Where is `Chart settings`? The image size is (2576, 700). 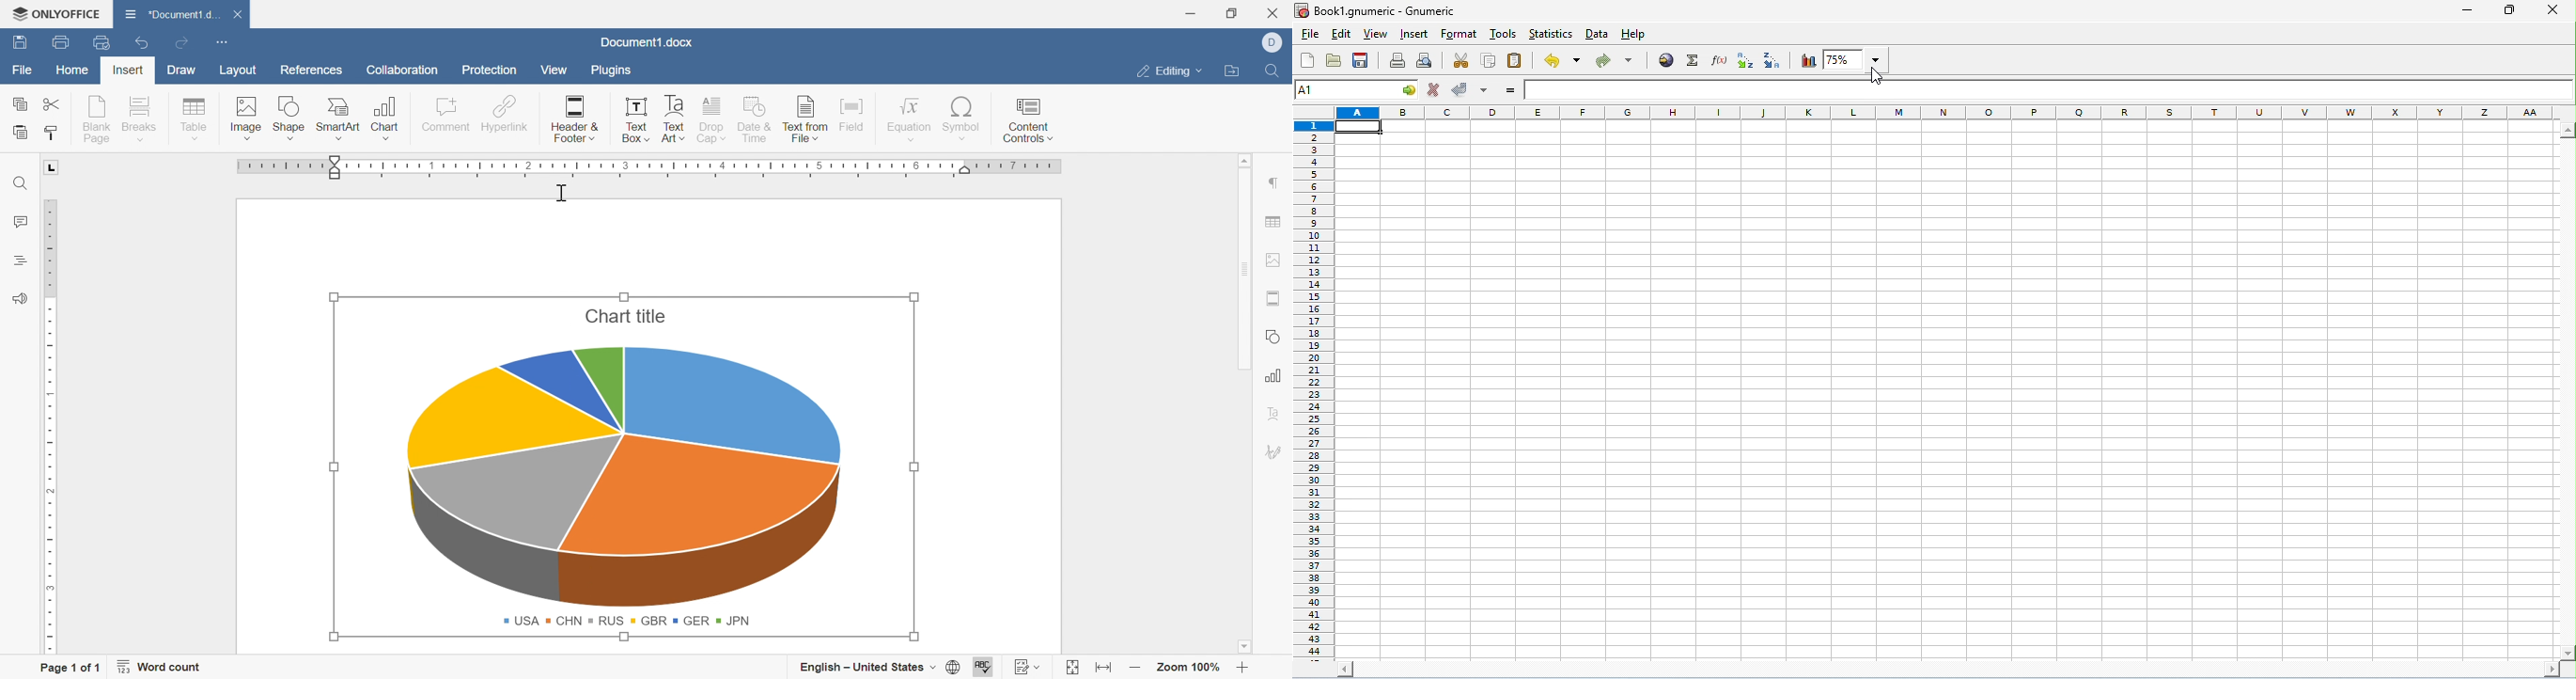
Chart settings is located at coordinates (1278, 375).